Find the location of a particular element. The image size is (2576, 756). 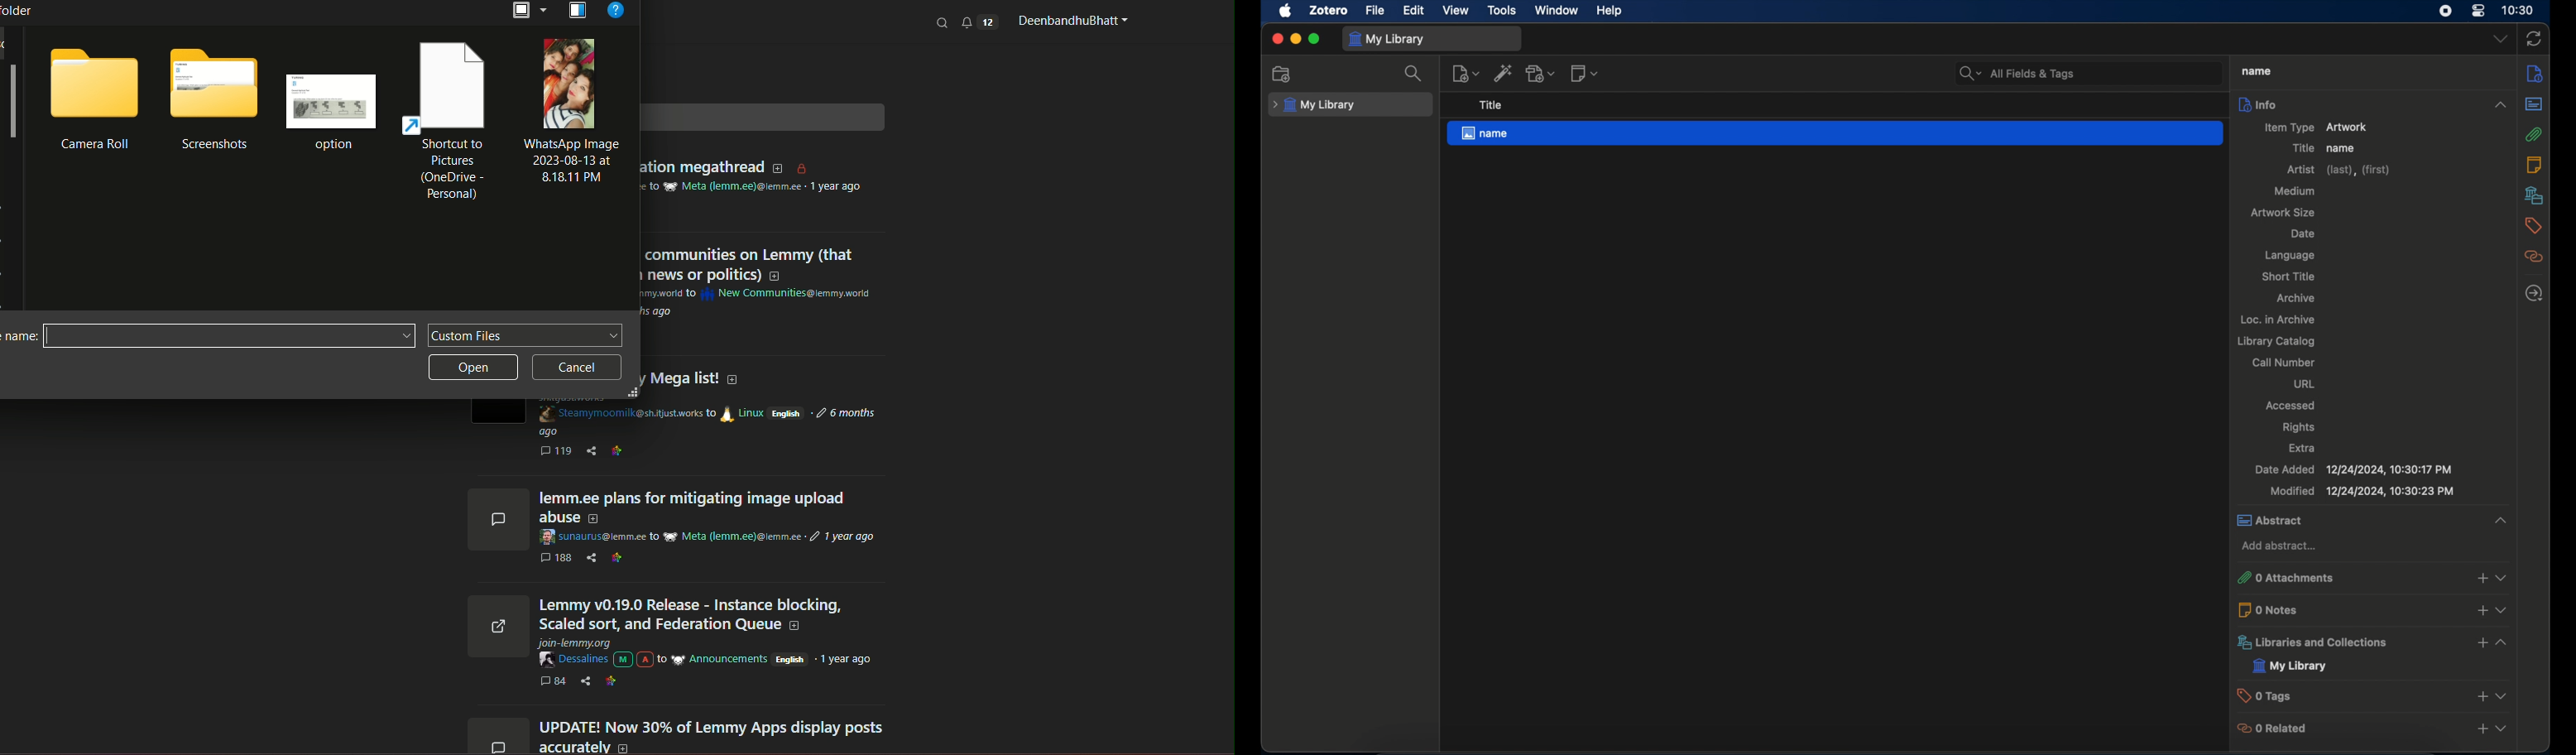

new item is located at coordinates (1465, 73).